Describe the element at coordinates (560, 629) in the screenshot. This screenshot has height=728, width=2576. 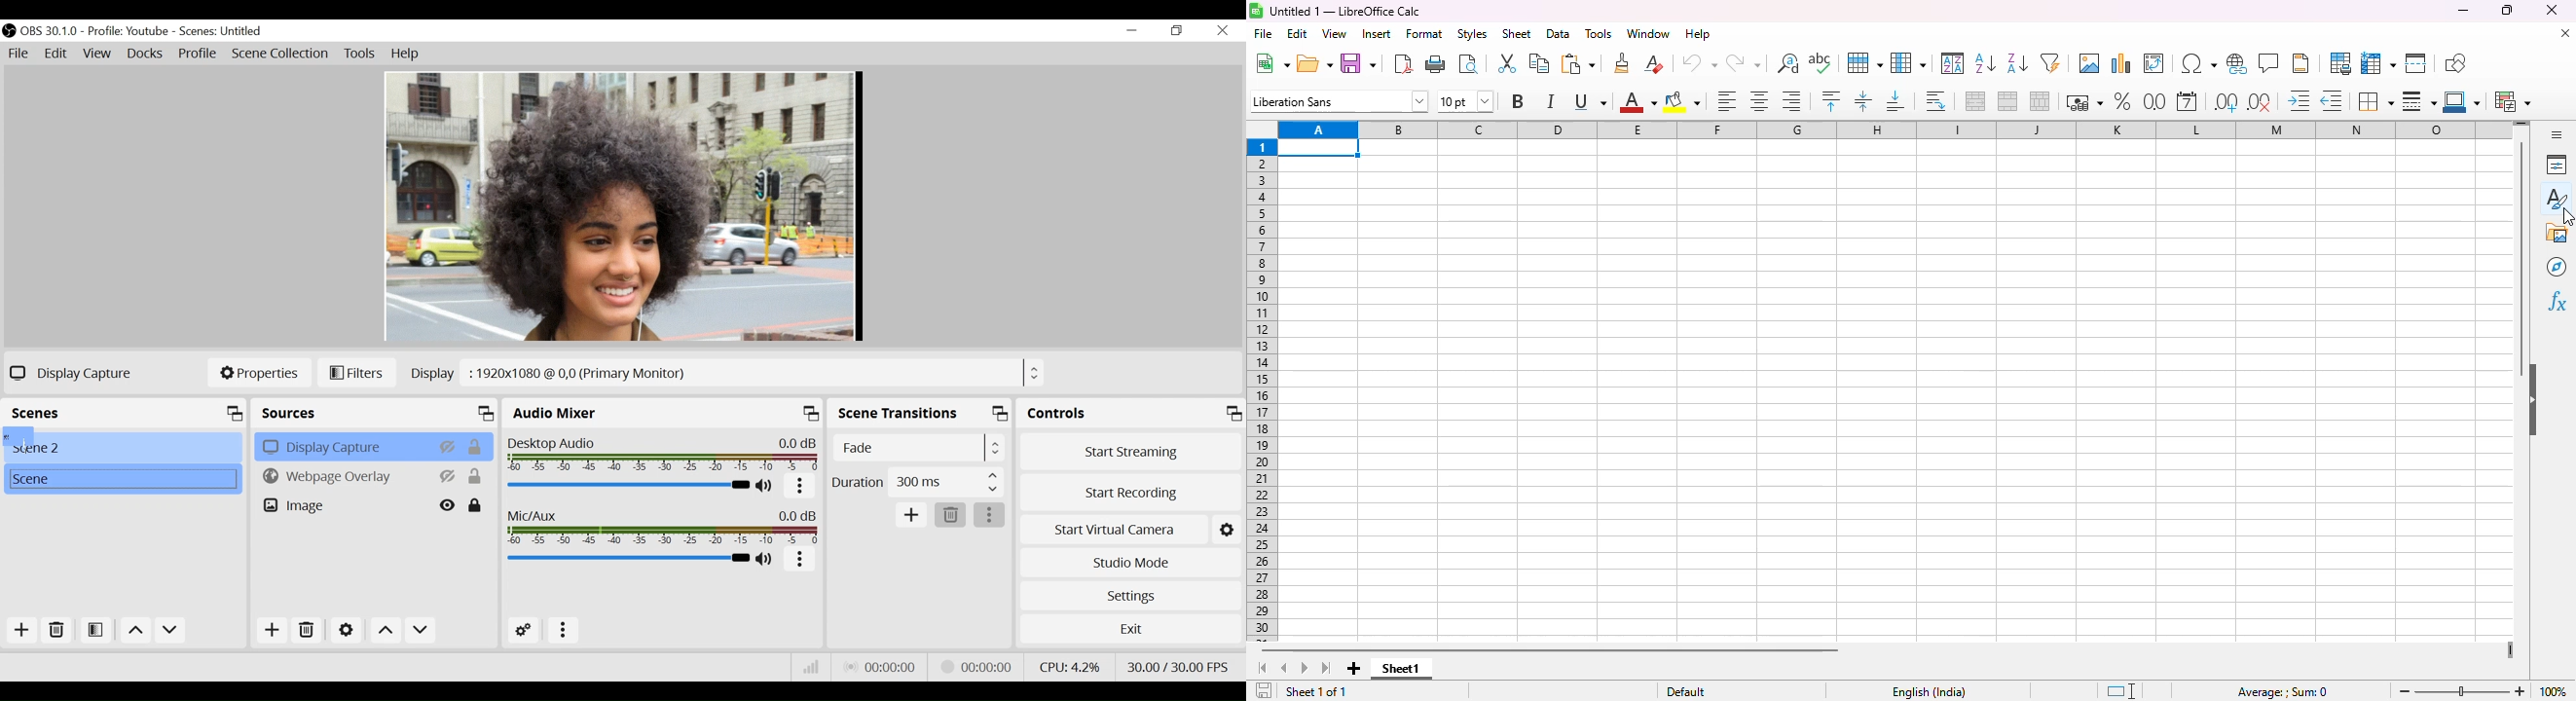
I see `more options` at that location.